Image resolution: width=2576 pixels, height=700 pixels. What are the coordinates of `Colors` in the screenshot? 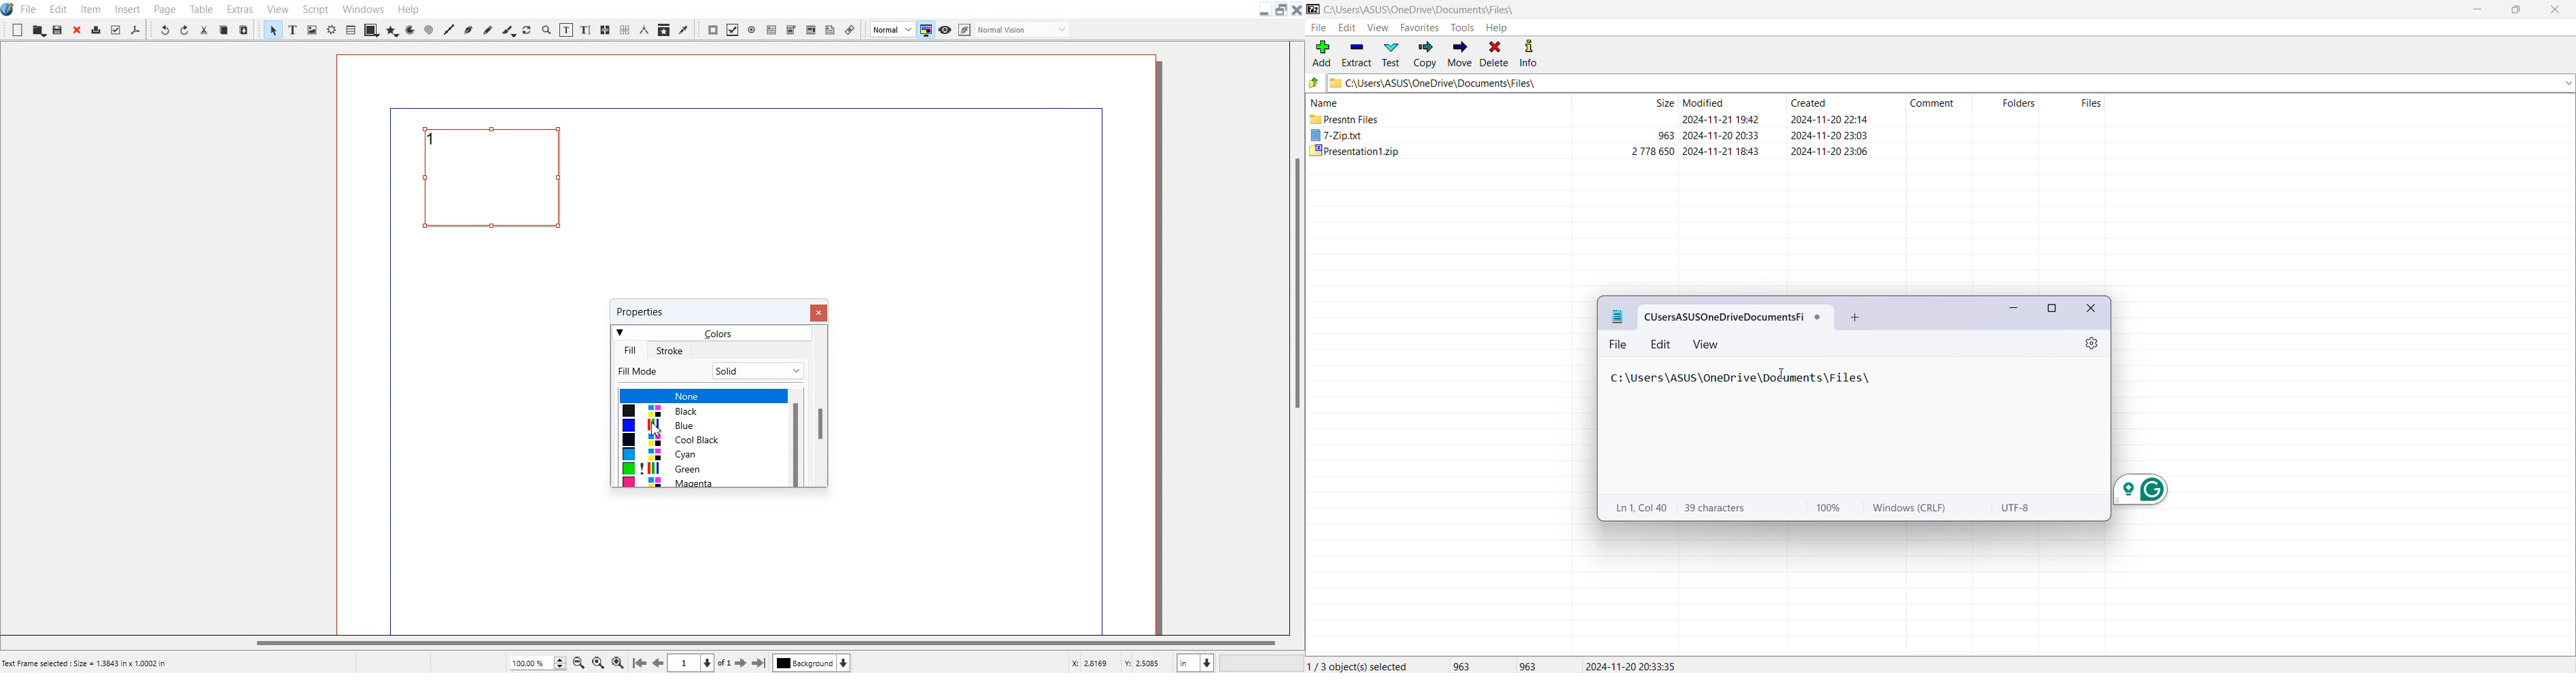 It's located at (703, 438).